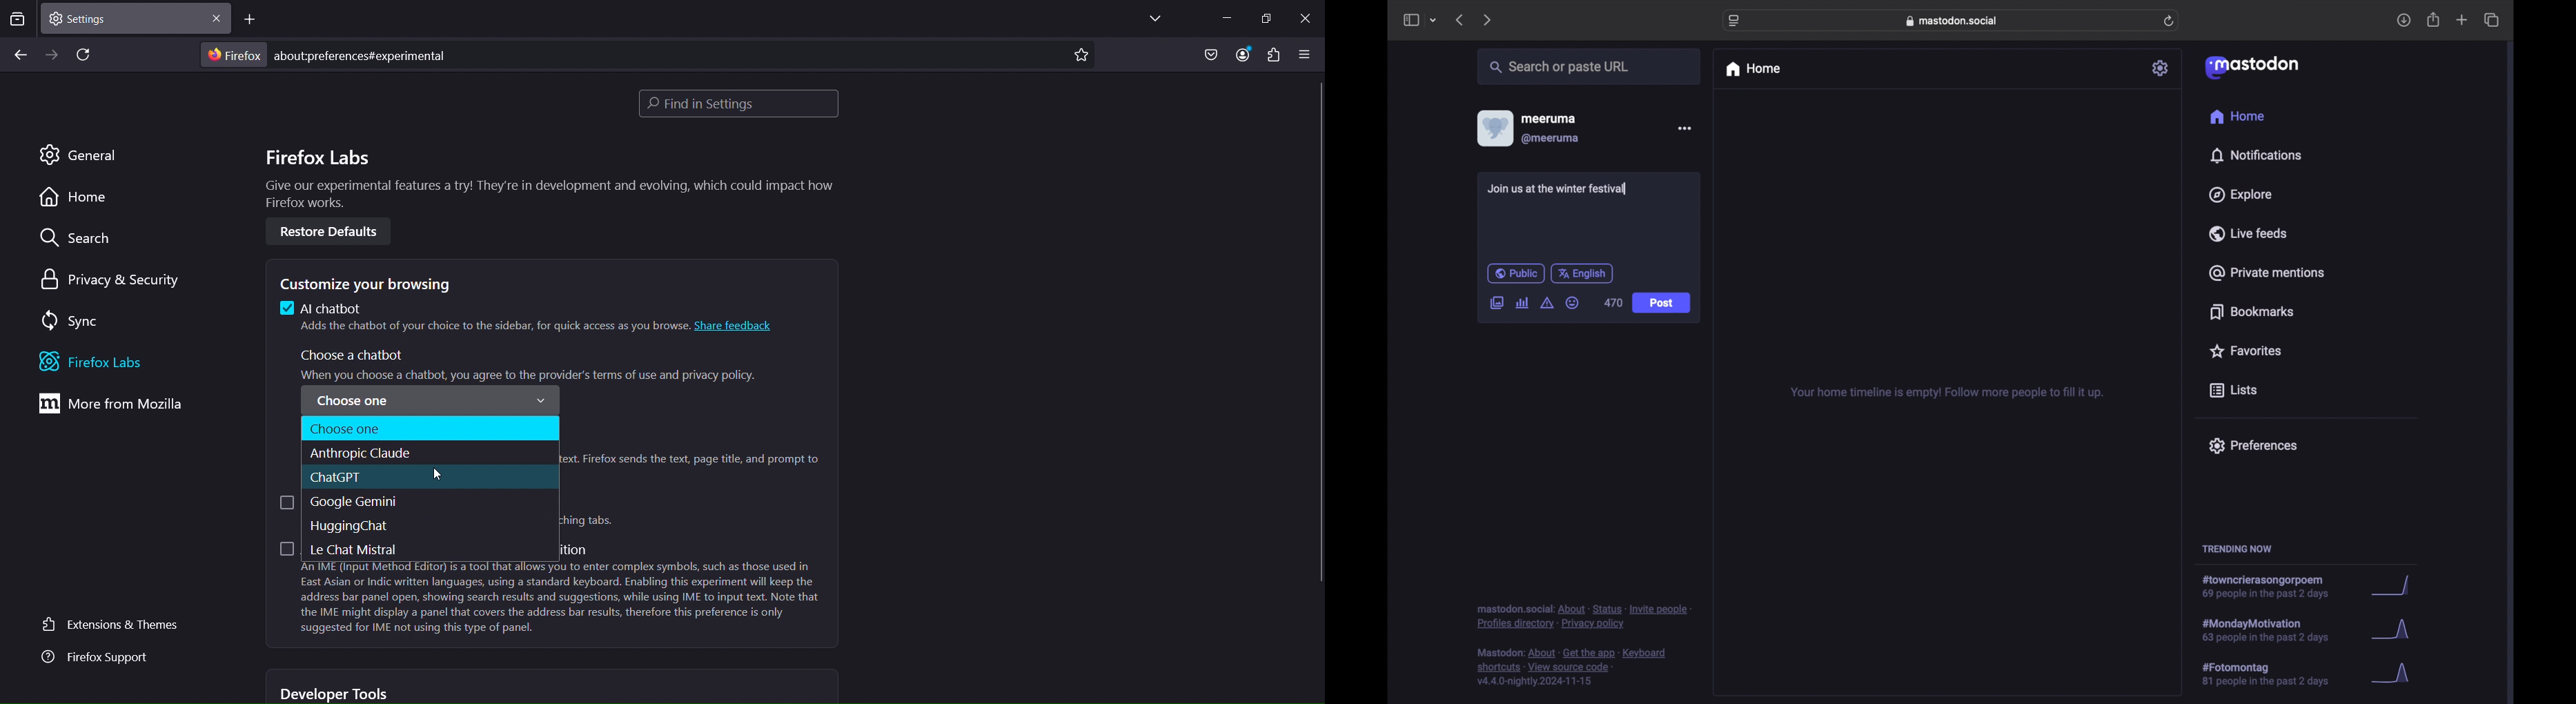 The height and width of the screenshot is (728, 2576). Describe the element at coordinates (1574, 667) in the screenshot. I see `footnote` at that location.